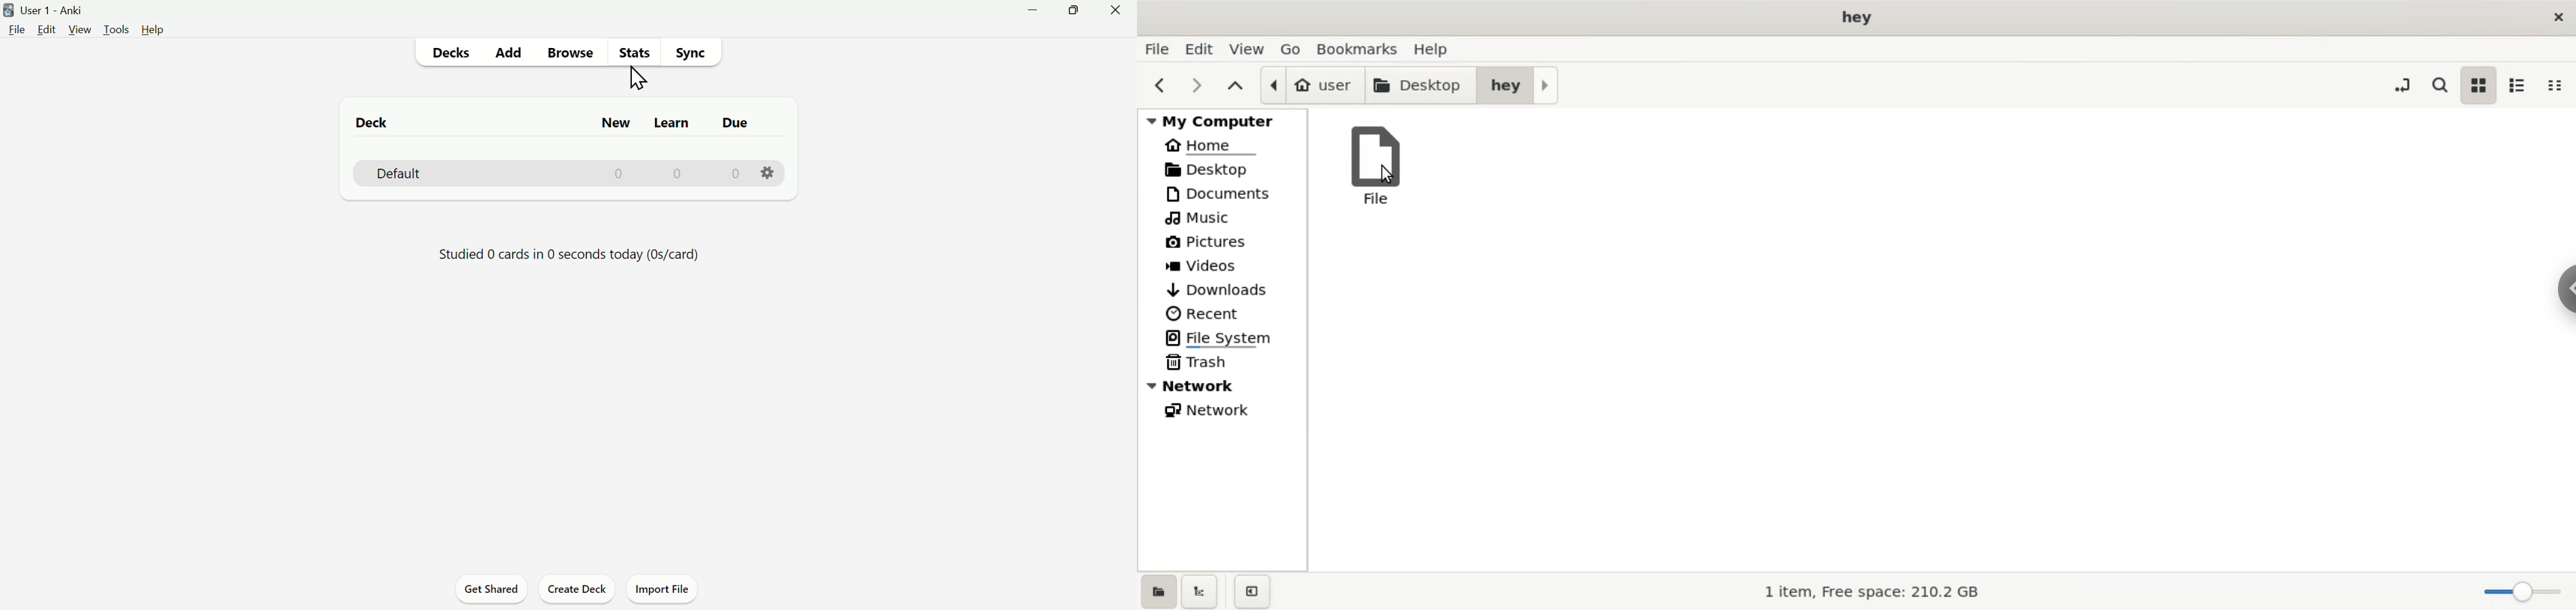 This screenshot has width=2576, height=616. I want to click on Minimize, so click(1031, 15).